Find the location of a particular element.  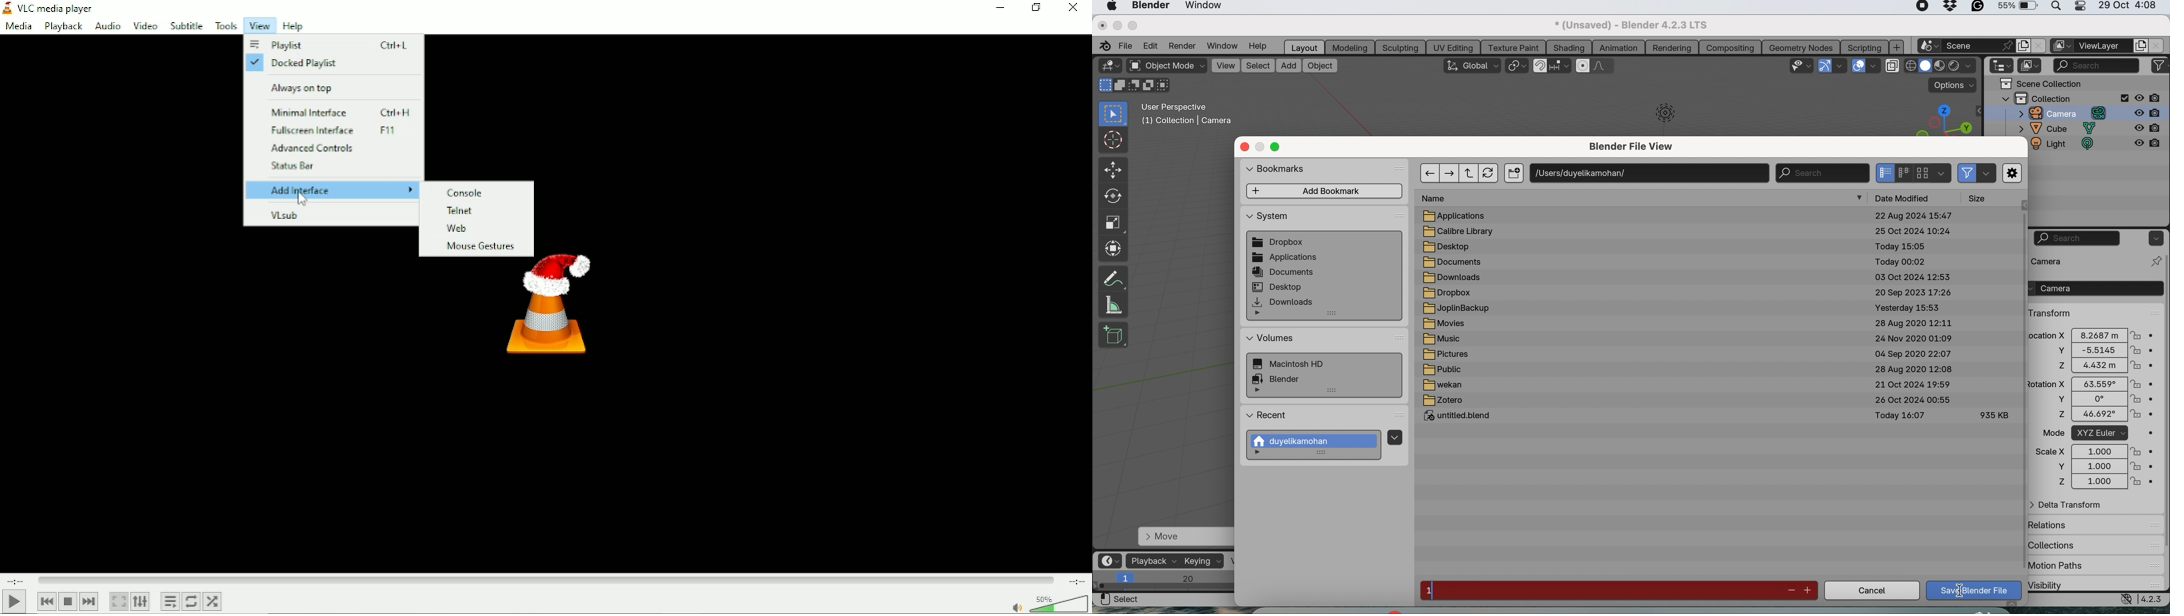

Stop playback is located at coordinates (69, 602).